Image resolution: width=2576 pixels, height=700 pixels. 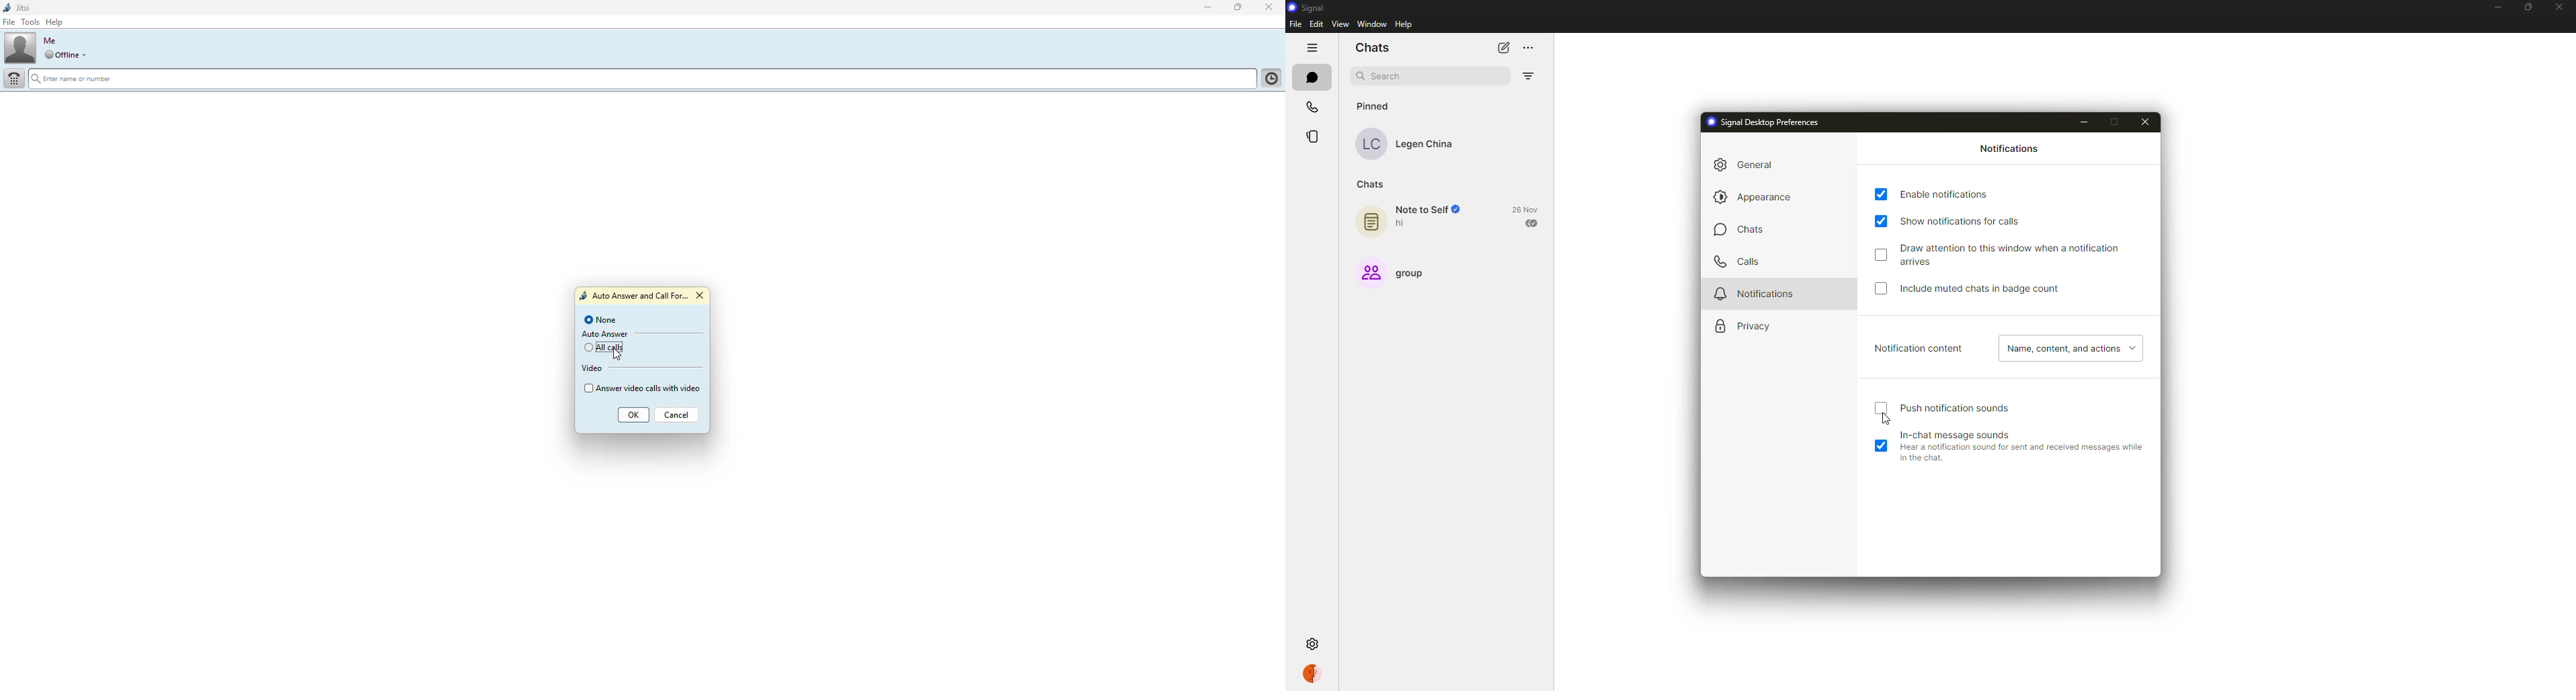 What do you see at coordinates (2022, 443) in the screenshot?
I see `in-chat message sounds` at bounding box center [2022, 443].